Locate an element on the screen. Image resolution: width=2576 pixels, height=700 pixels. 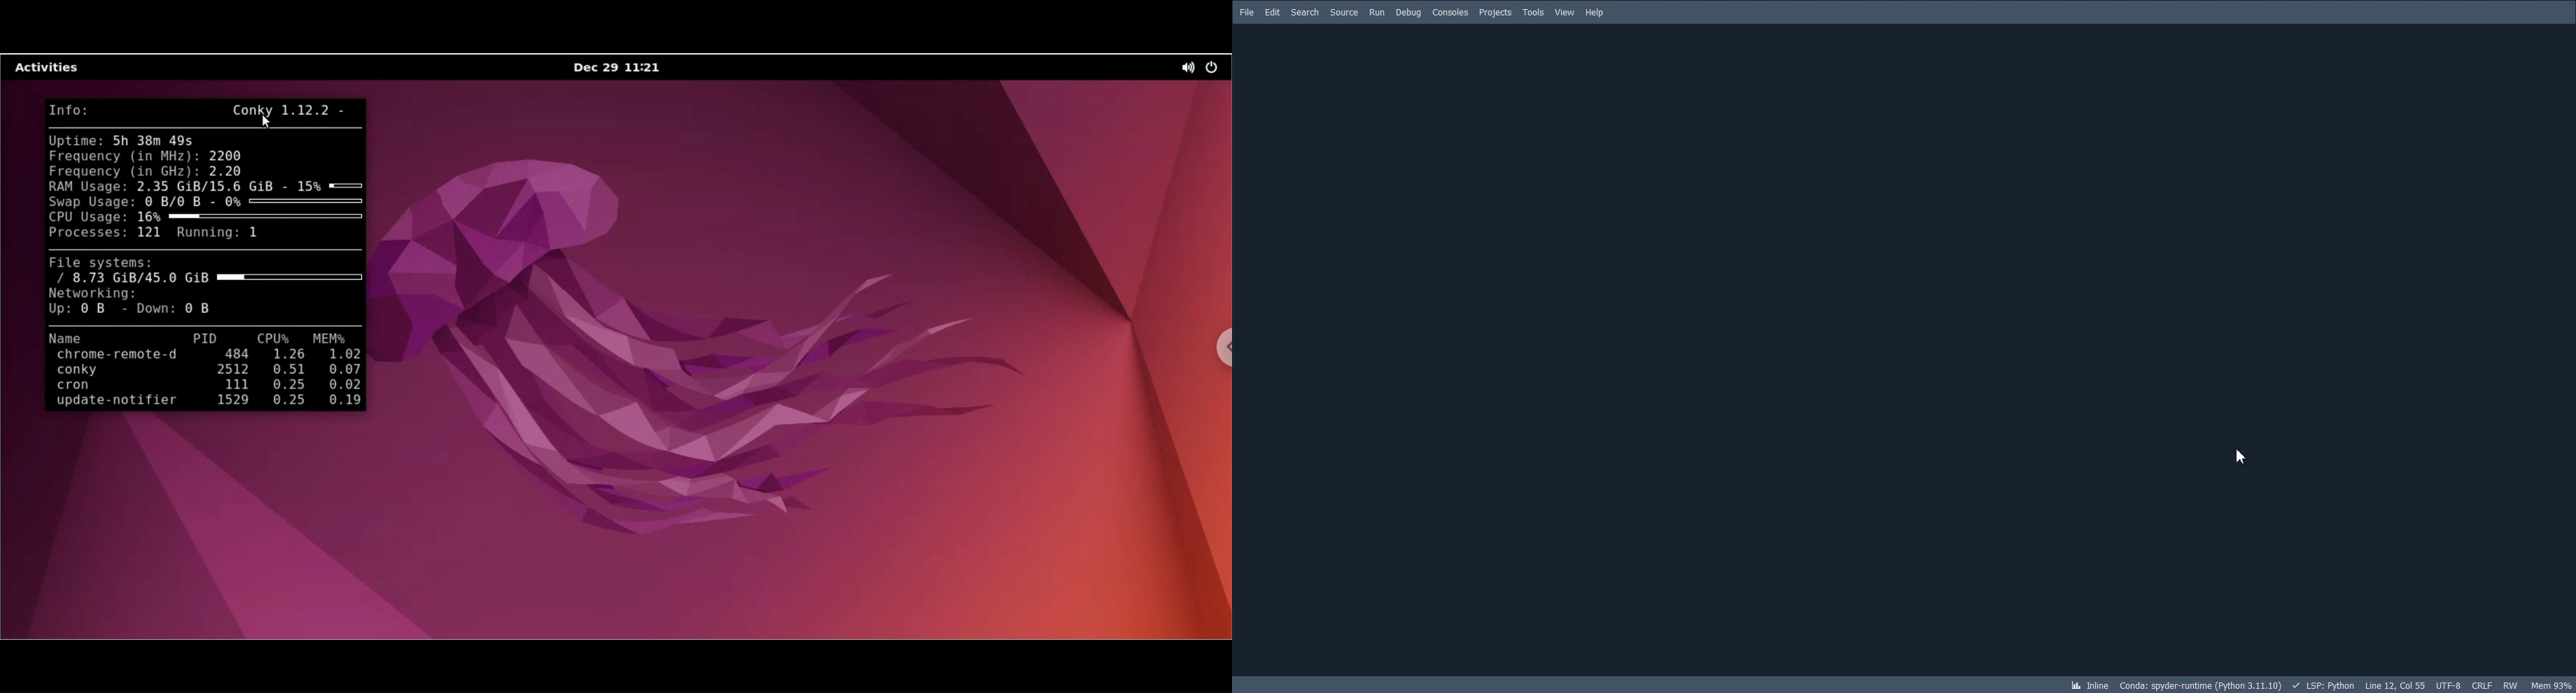
Line 12, Col 55, UTF-8 CRLF RW Mem 93% is located at coordinates (2470, 684).